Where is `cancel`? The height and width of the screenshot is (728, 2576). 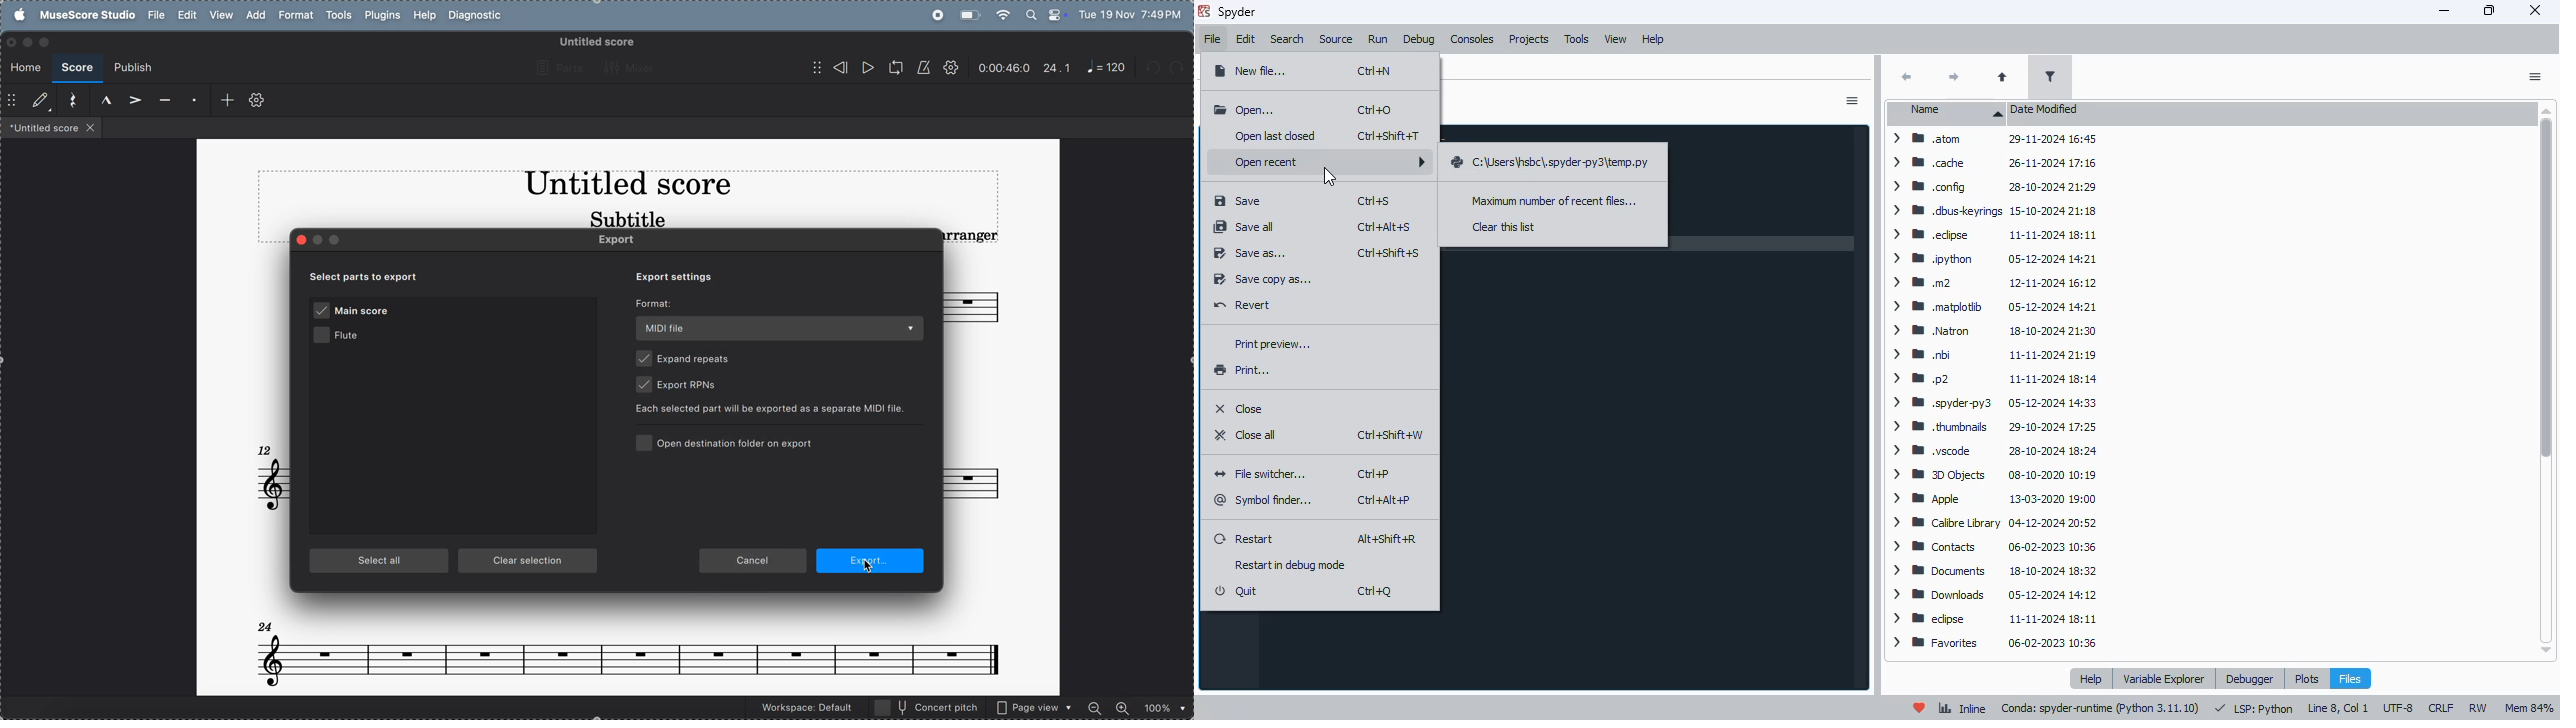
cancel is located at coordinates (753, 562).